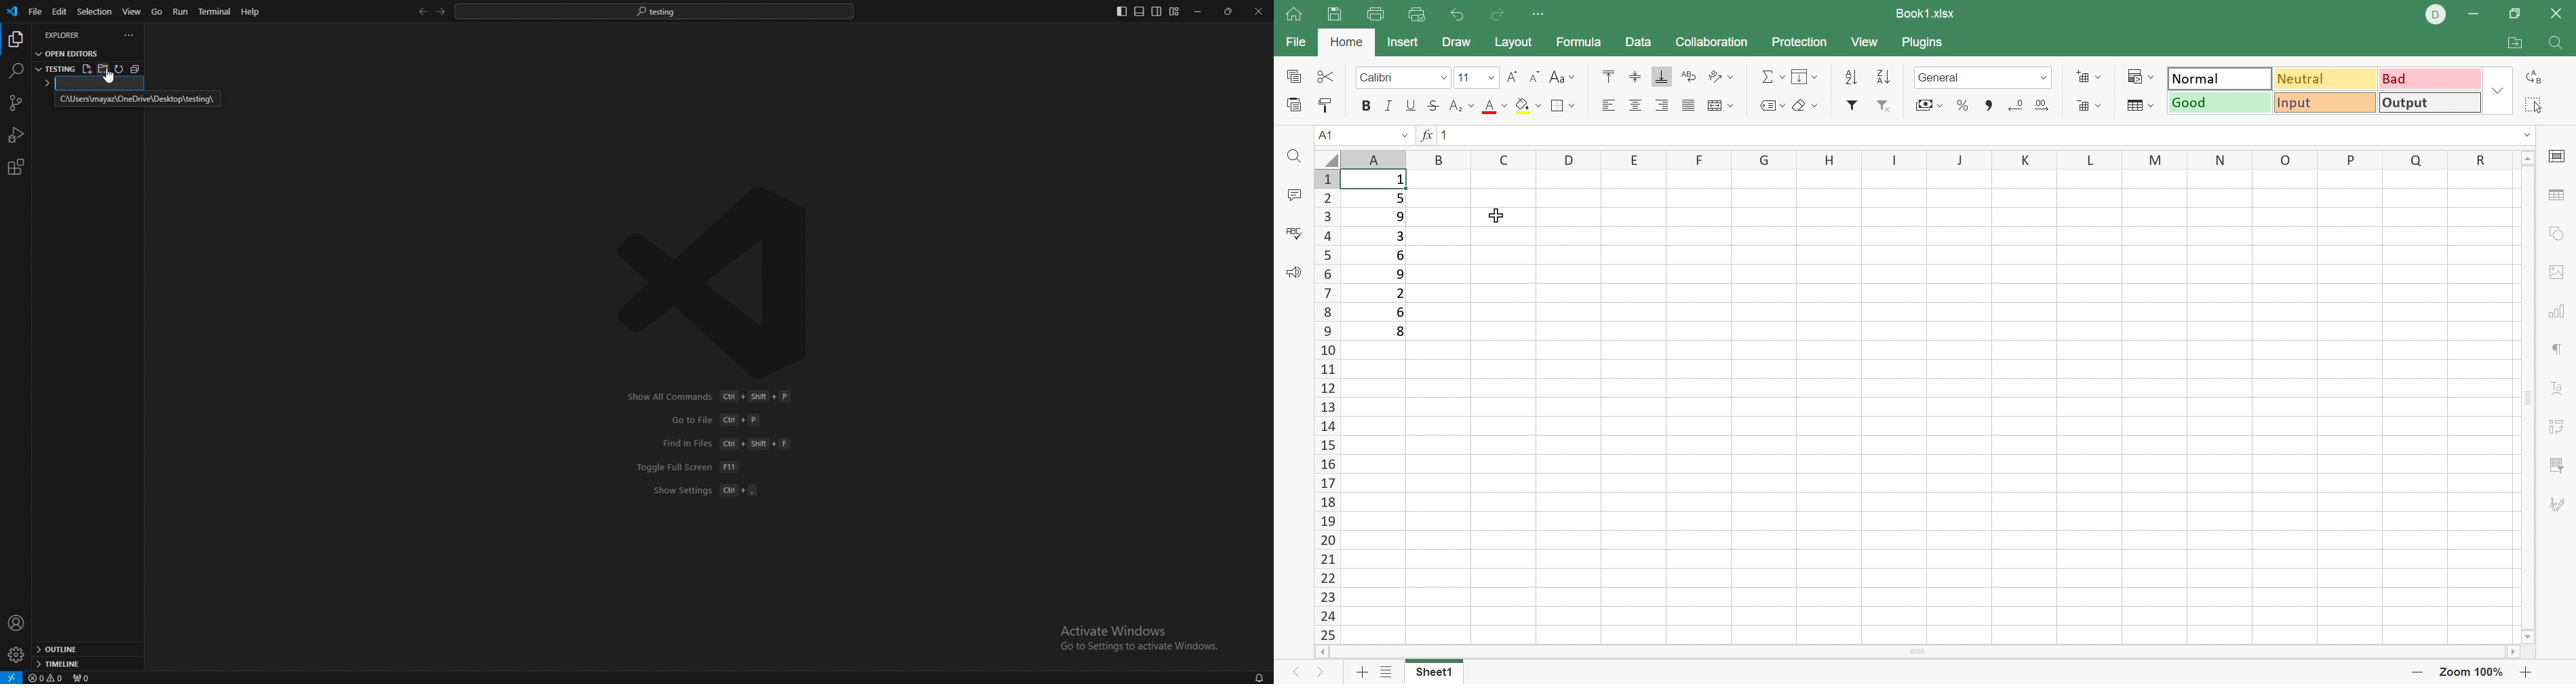 The width and height of the screenshot is (2576, 700). I want to click on Change case, so click(1563, 79).